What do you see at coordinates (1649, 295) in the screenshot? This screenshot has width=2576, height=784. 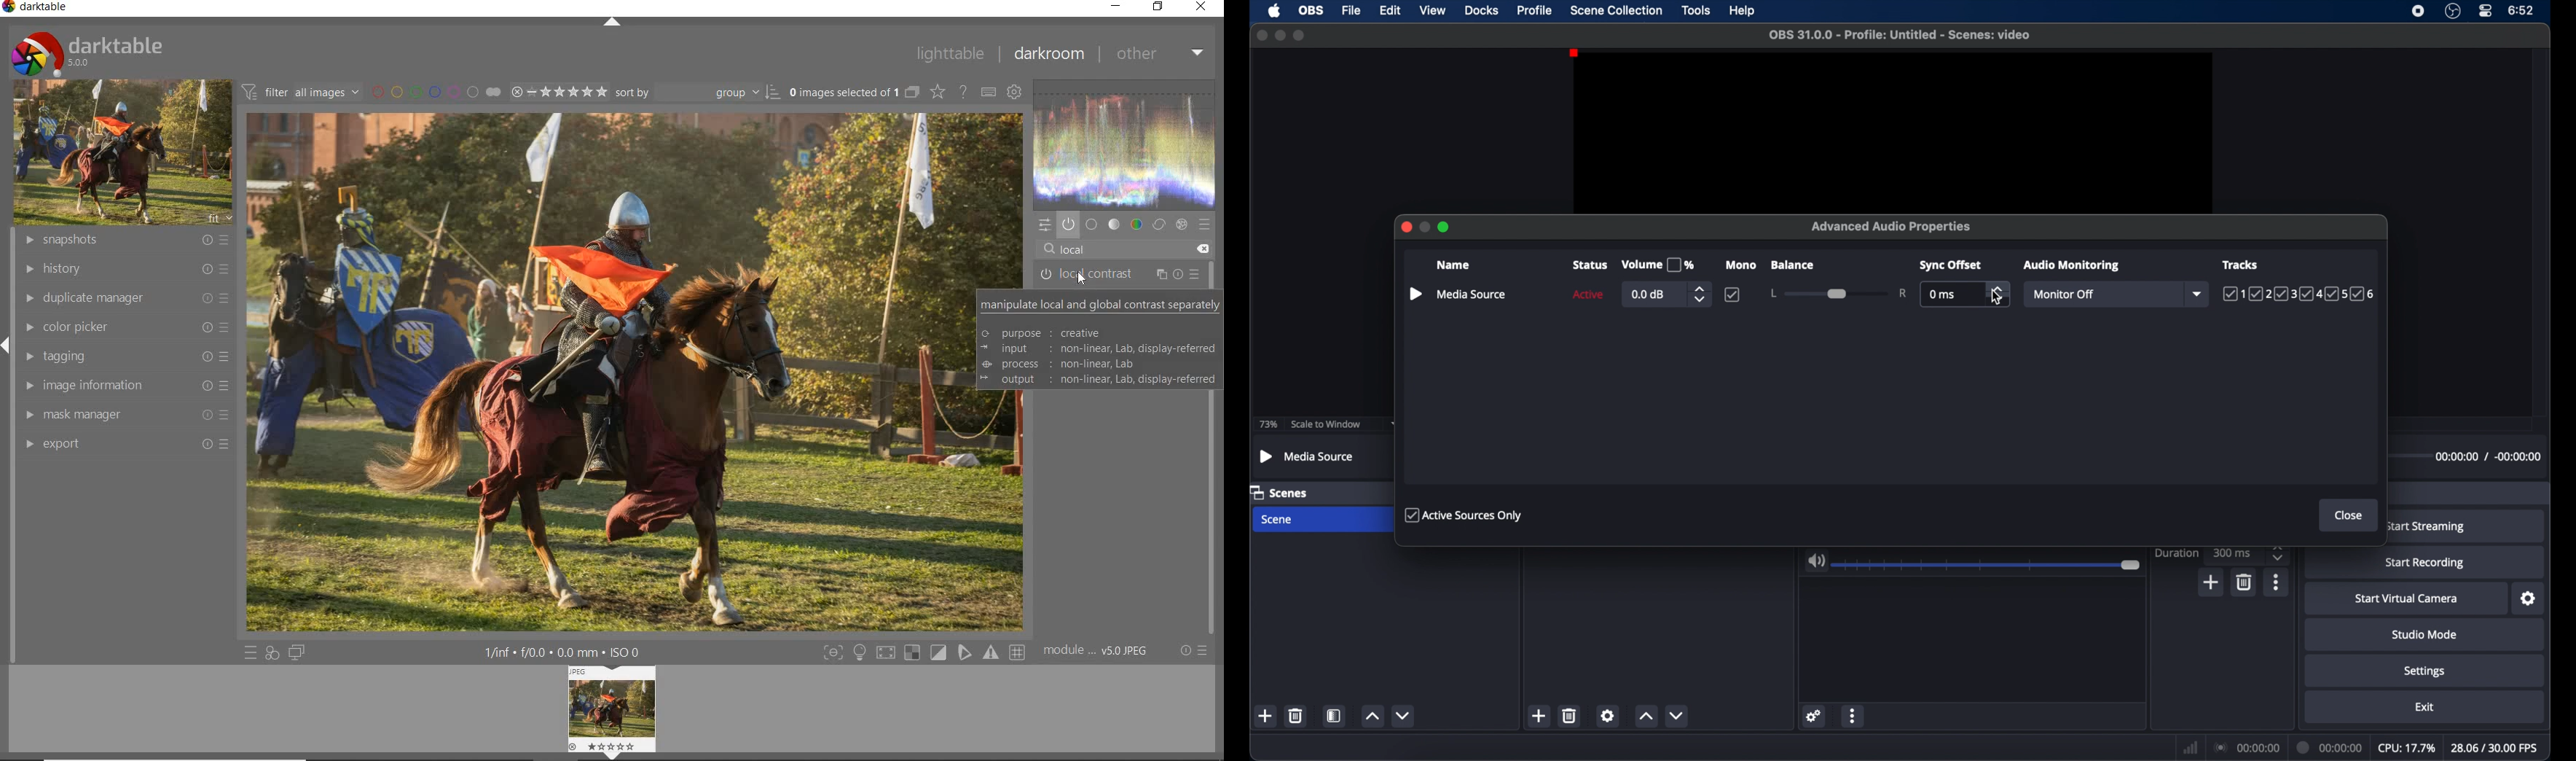 I see `0.0 db` at bounding box center [1649, 295].